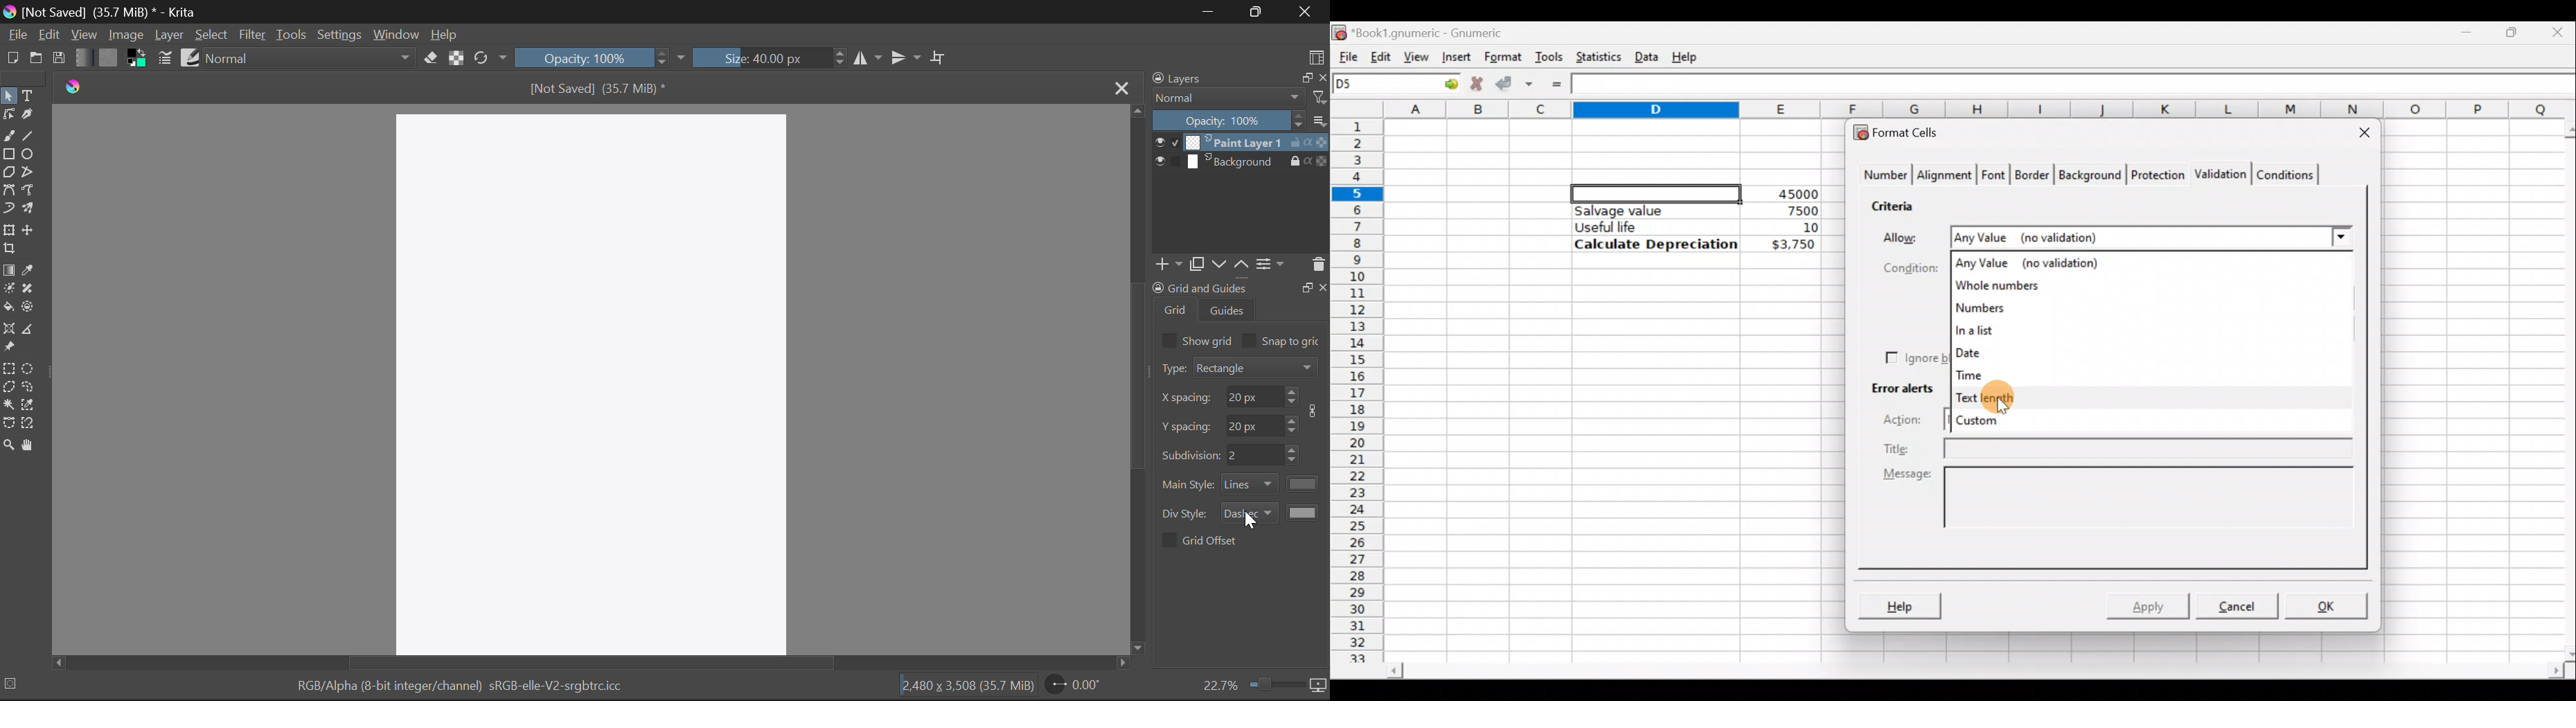  I want to click on Font, so click(1995, 177).